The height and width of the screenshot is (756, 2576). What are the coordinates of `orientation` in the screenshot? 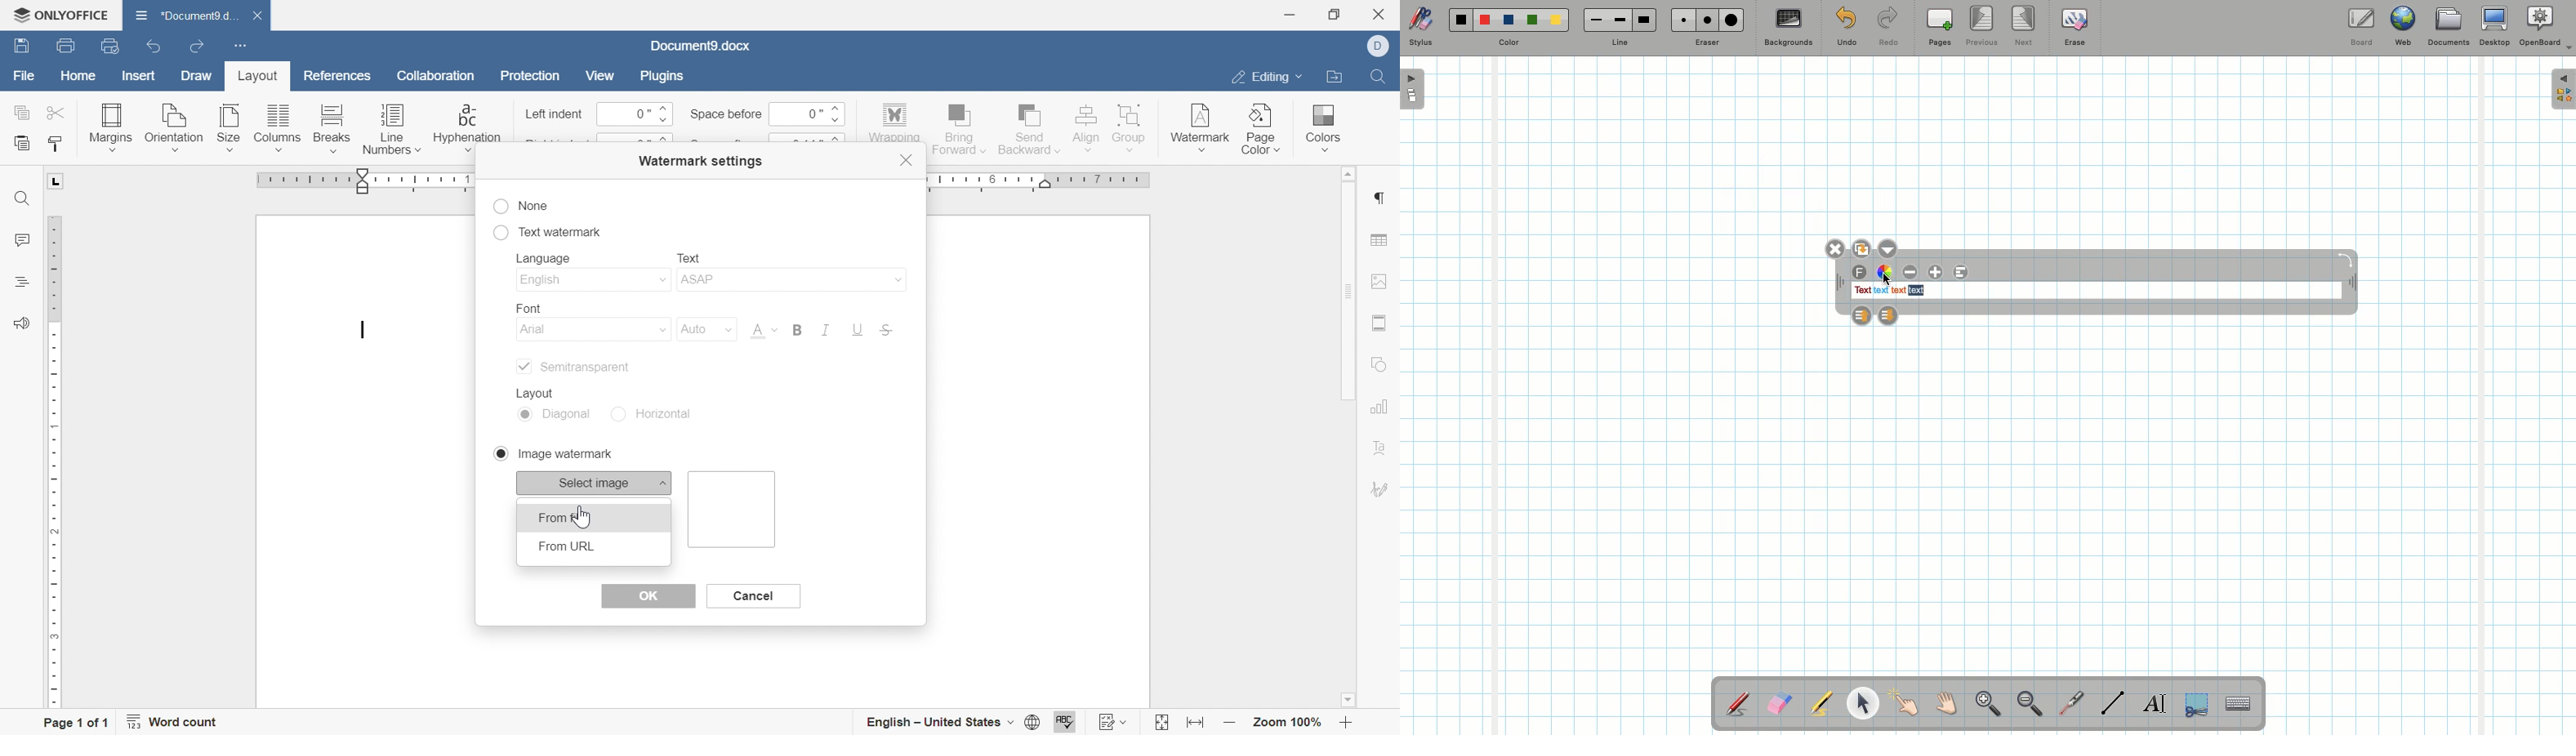 It's located at (174, 128).